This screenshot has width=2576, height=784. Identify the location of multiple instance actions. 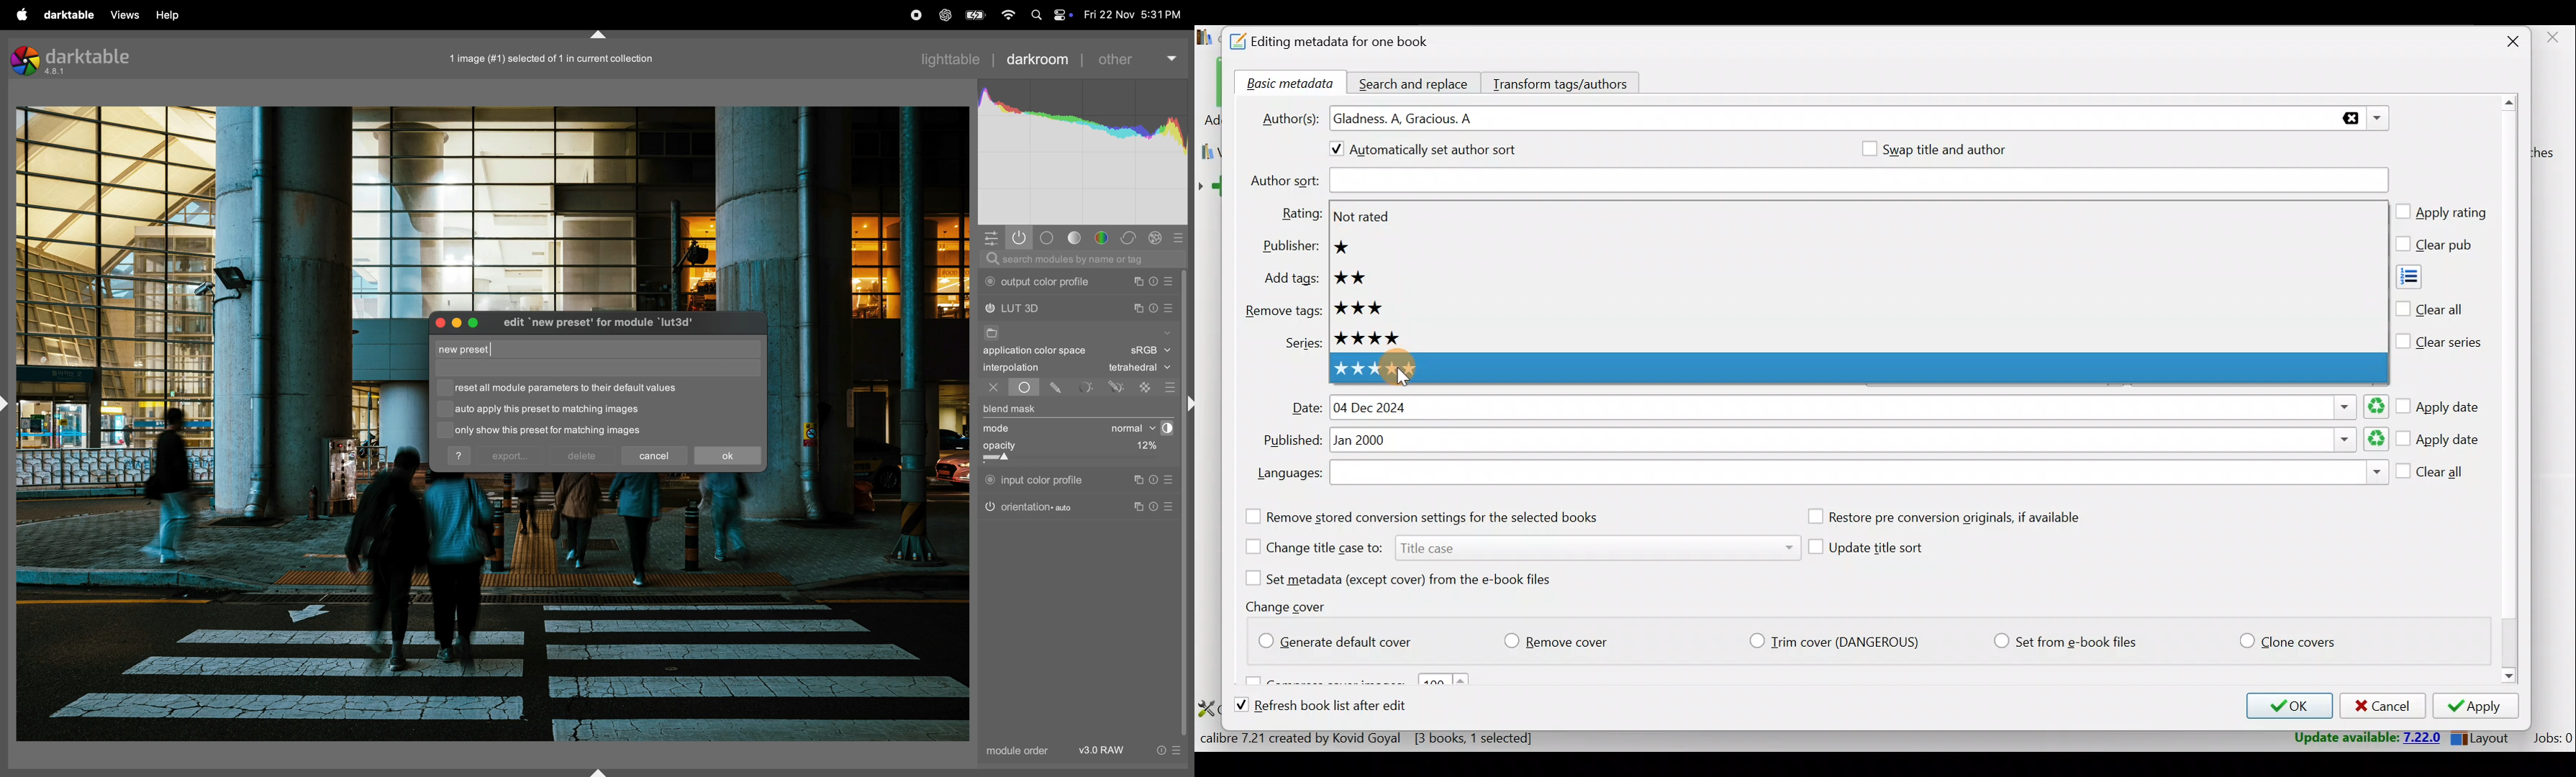
(1138, 308).